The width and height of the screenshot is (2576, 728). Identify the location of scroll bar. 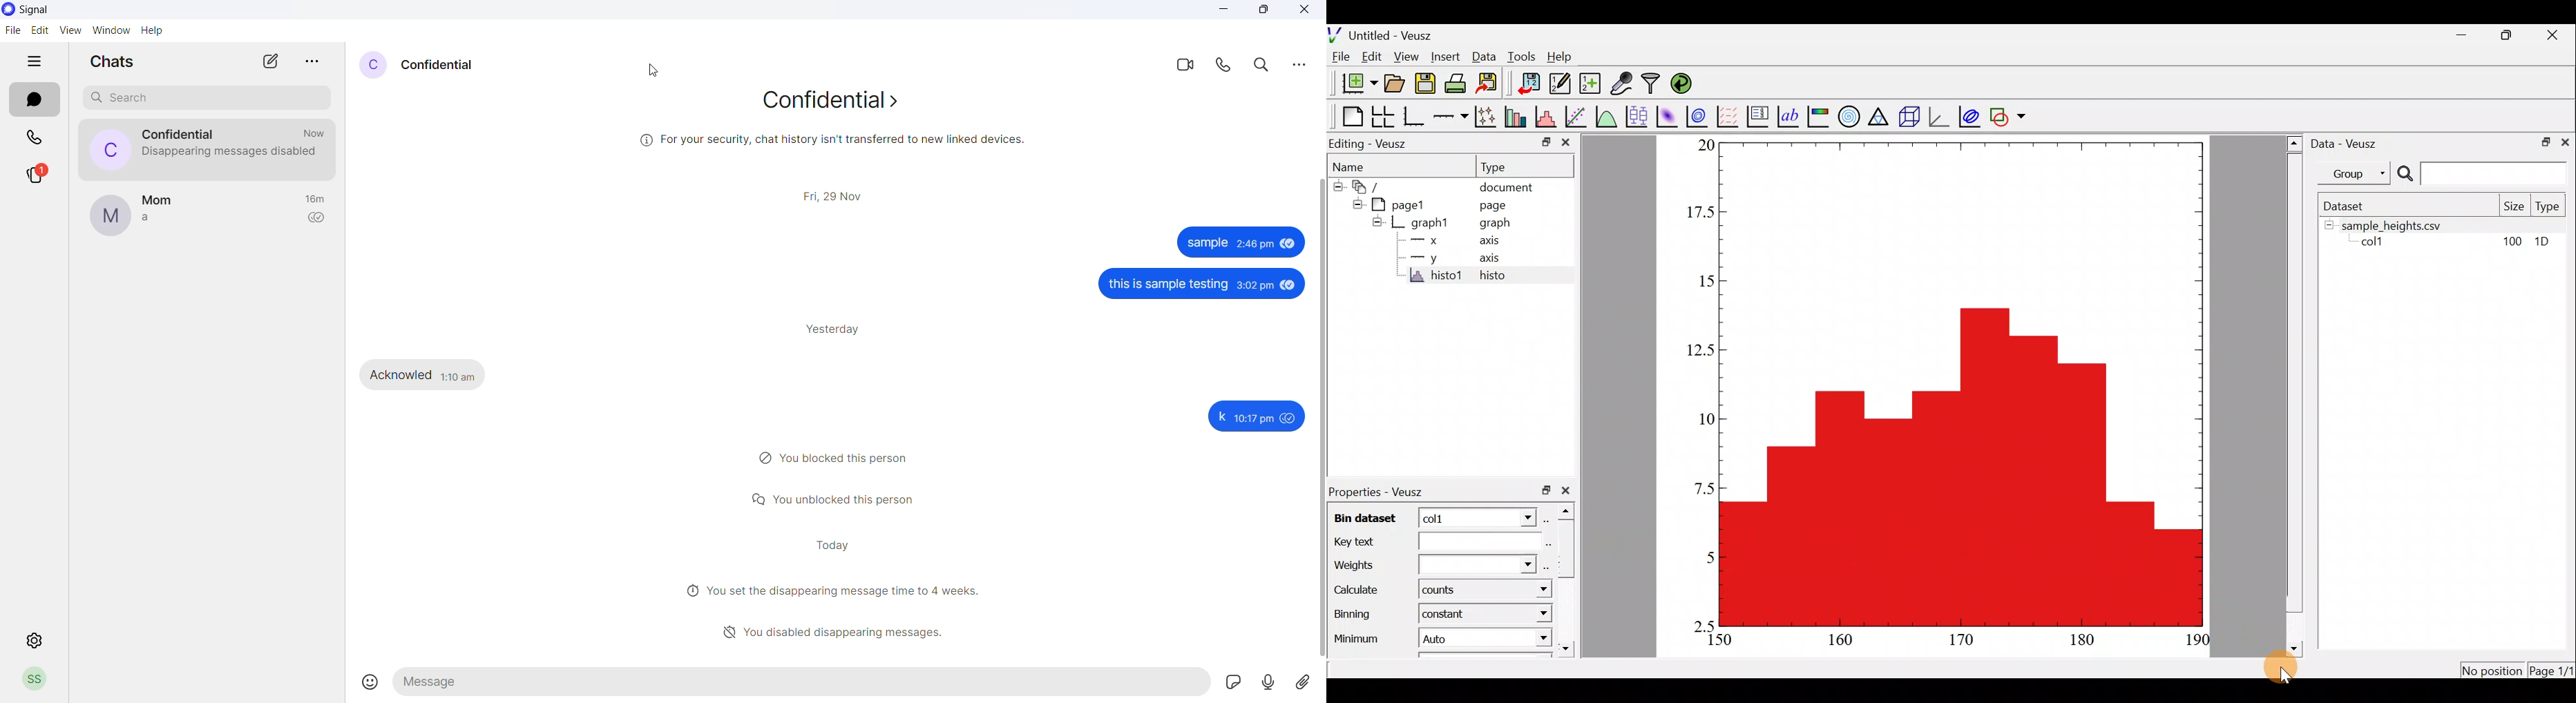
(2292, 394).